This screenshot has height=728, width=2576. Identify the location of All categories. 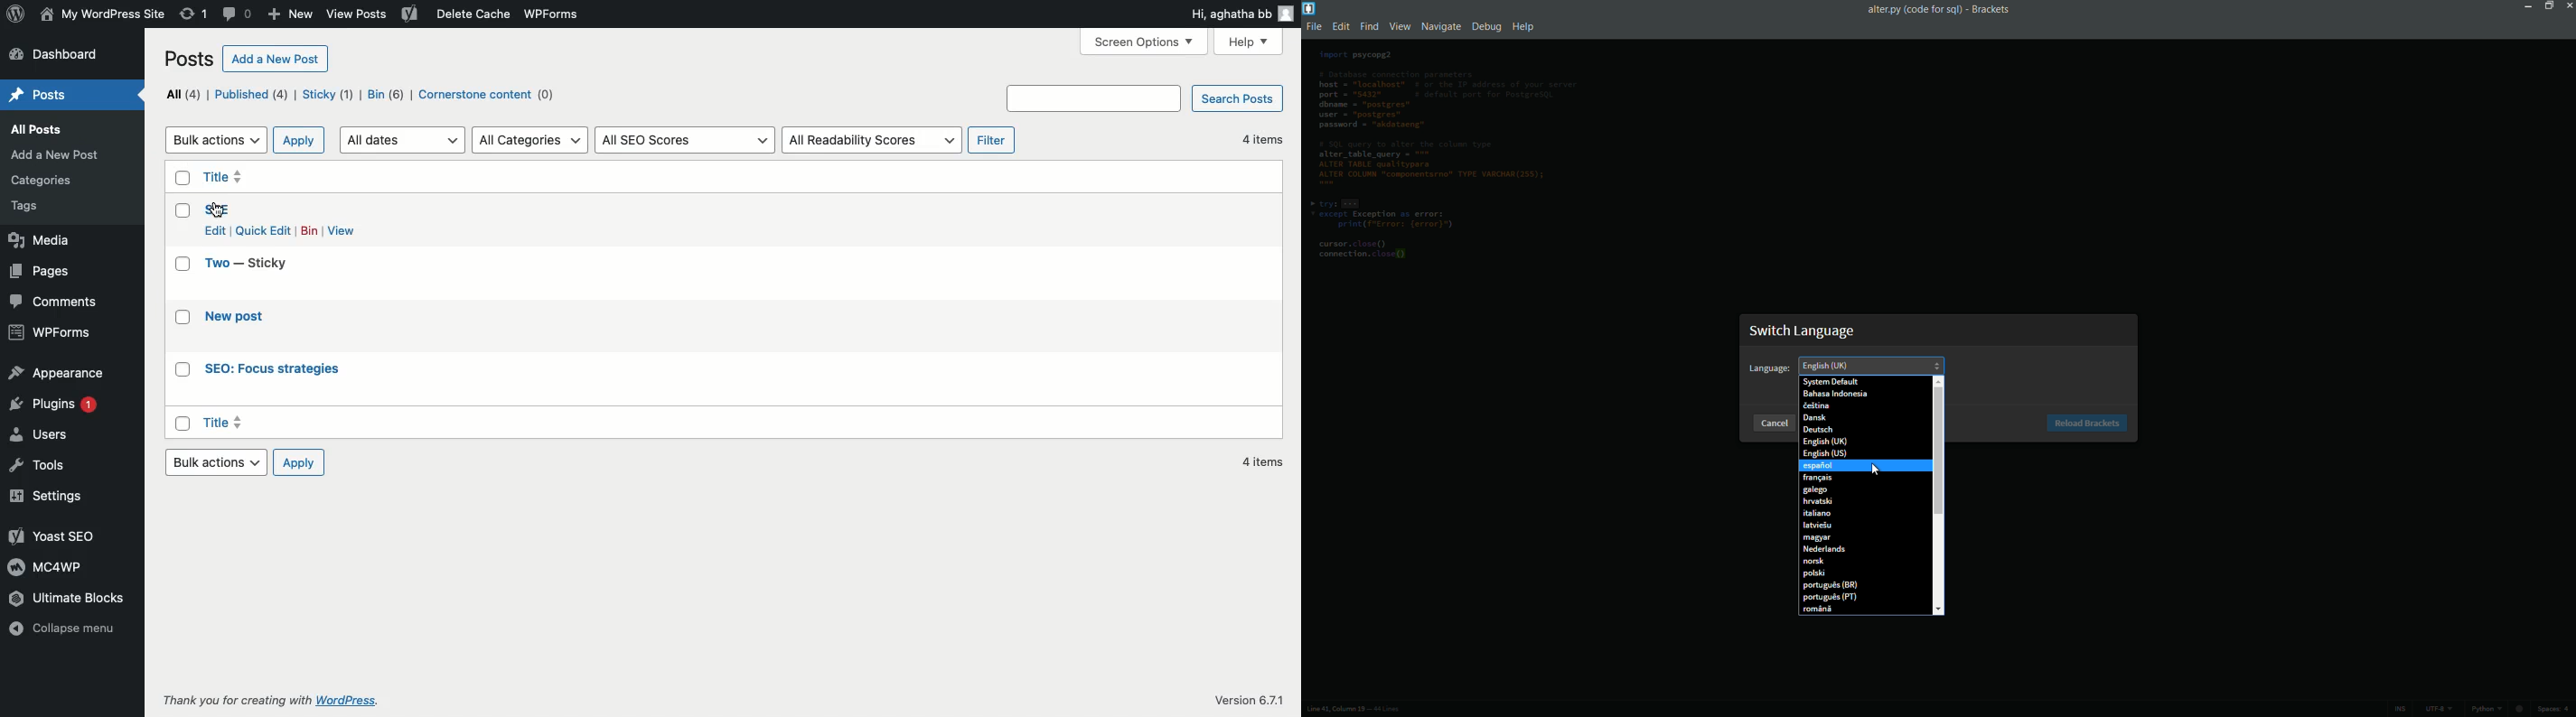
(531, 141).